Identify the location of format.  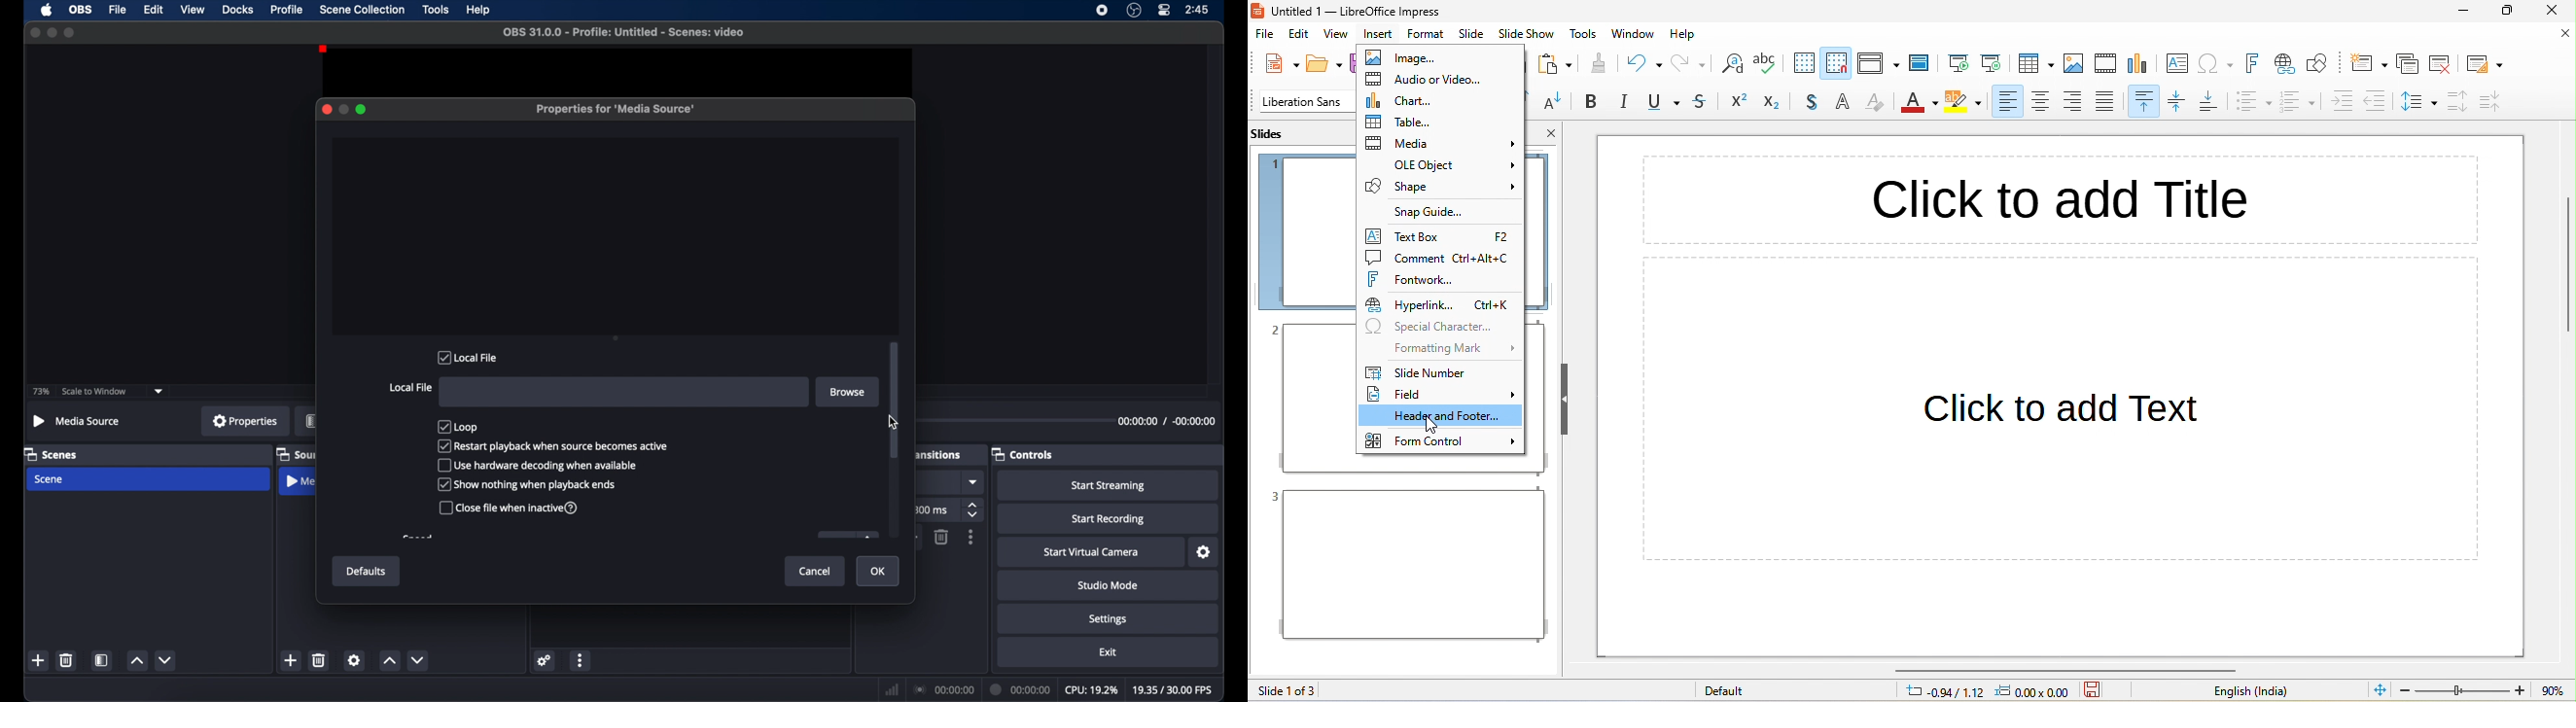
(1426, 33).